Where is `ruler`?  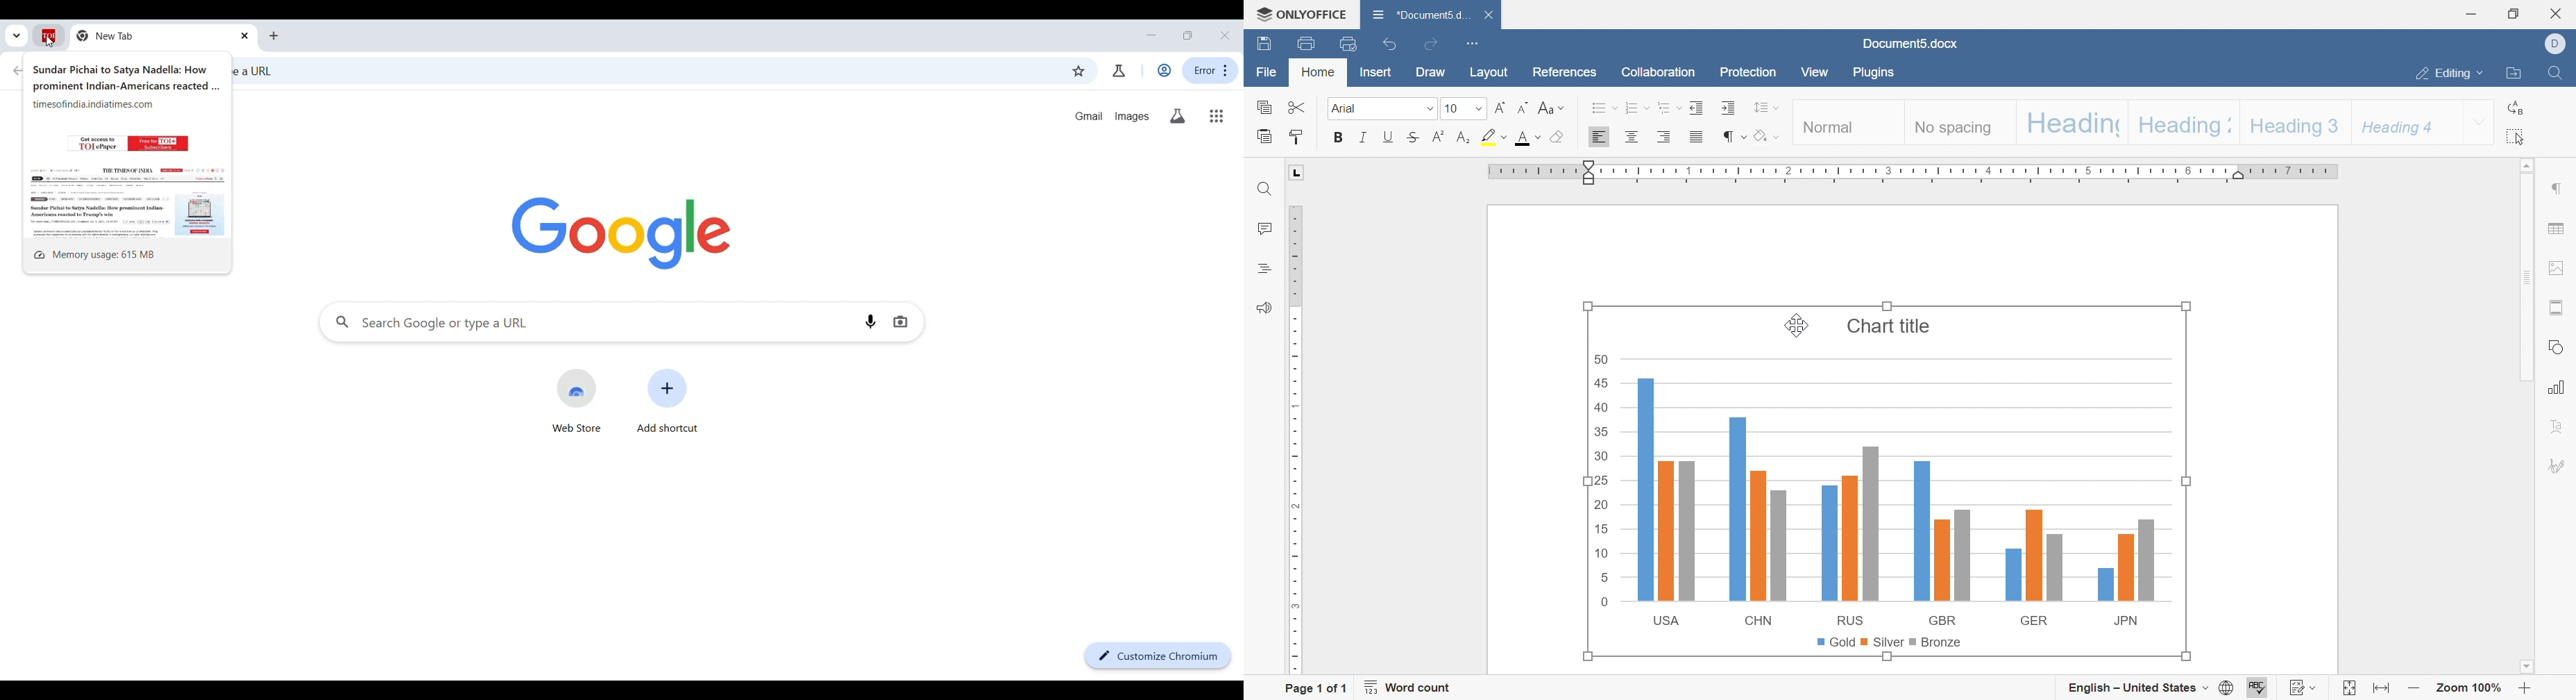
ruler is located at coordinates (1293, 440).